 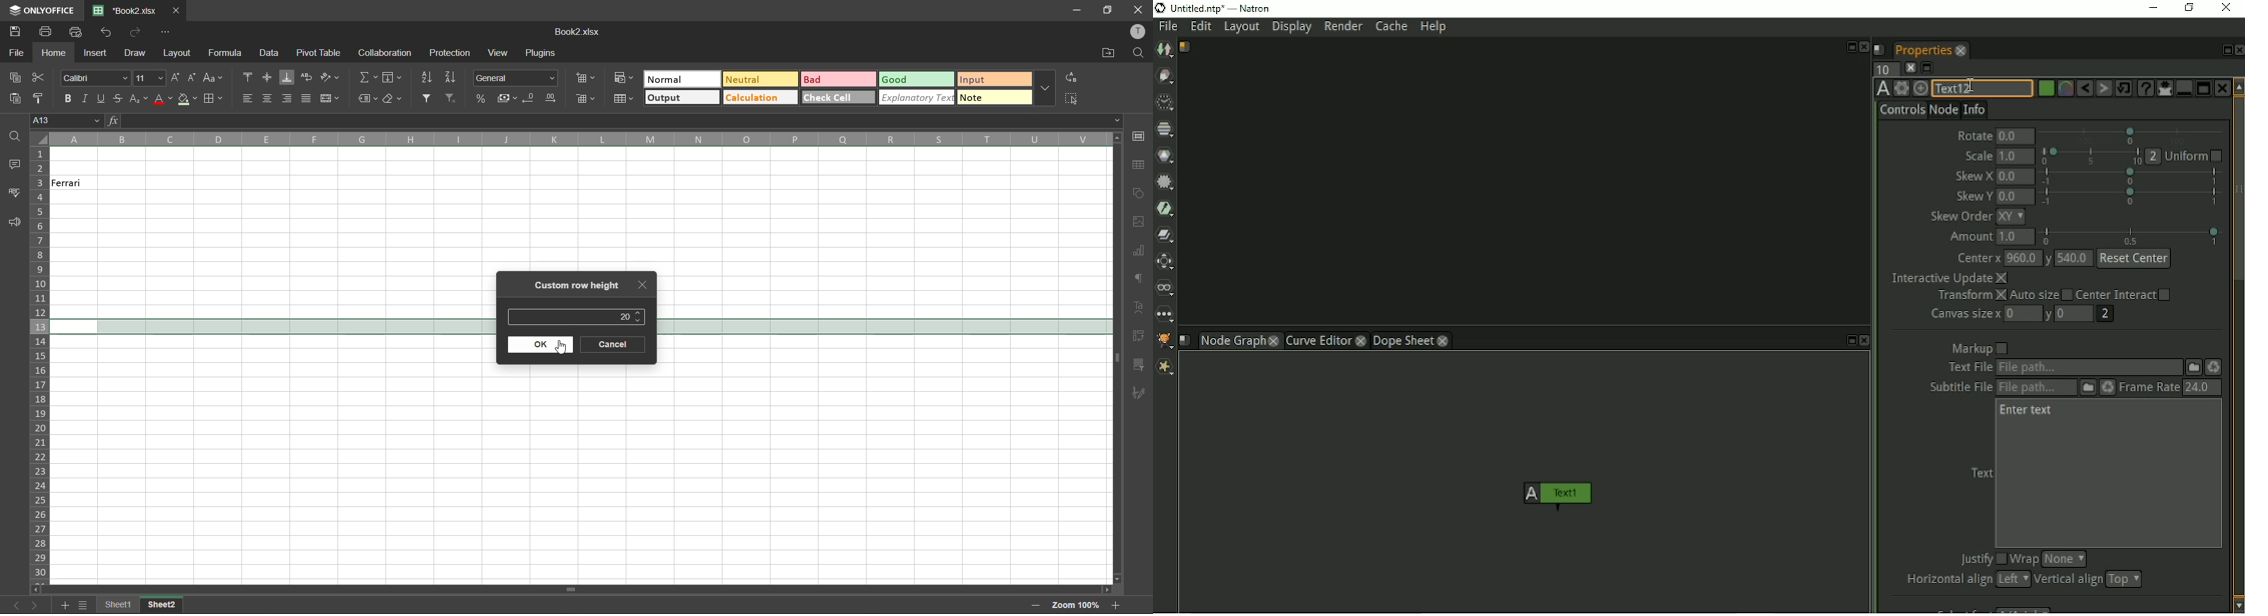 What do you see at coordinates (67, 99) in the screenshot?
I see `bold` at bounding box center [67, 99].